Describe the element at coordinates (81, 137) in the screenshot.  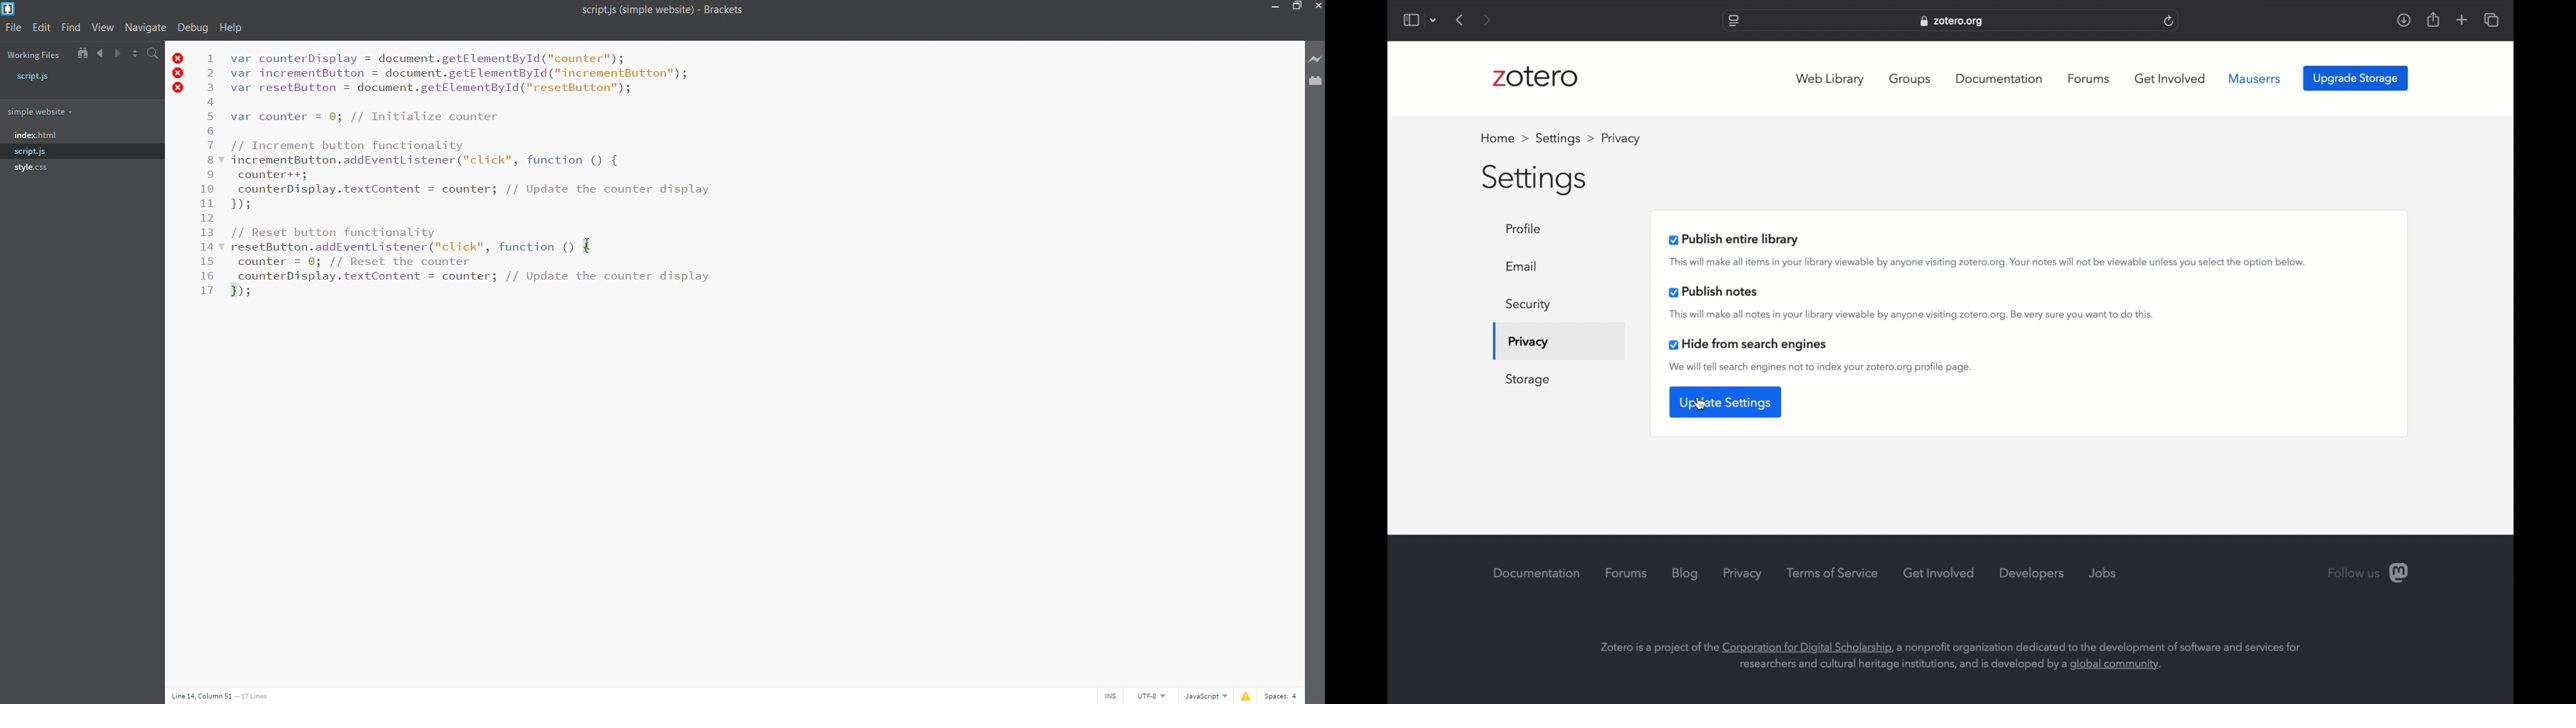
I see `index.html` at that location.